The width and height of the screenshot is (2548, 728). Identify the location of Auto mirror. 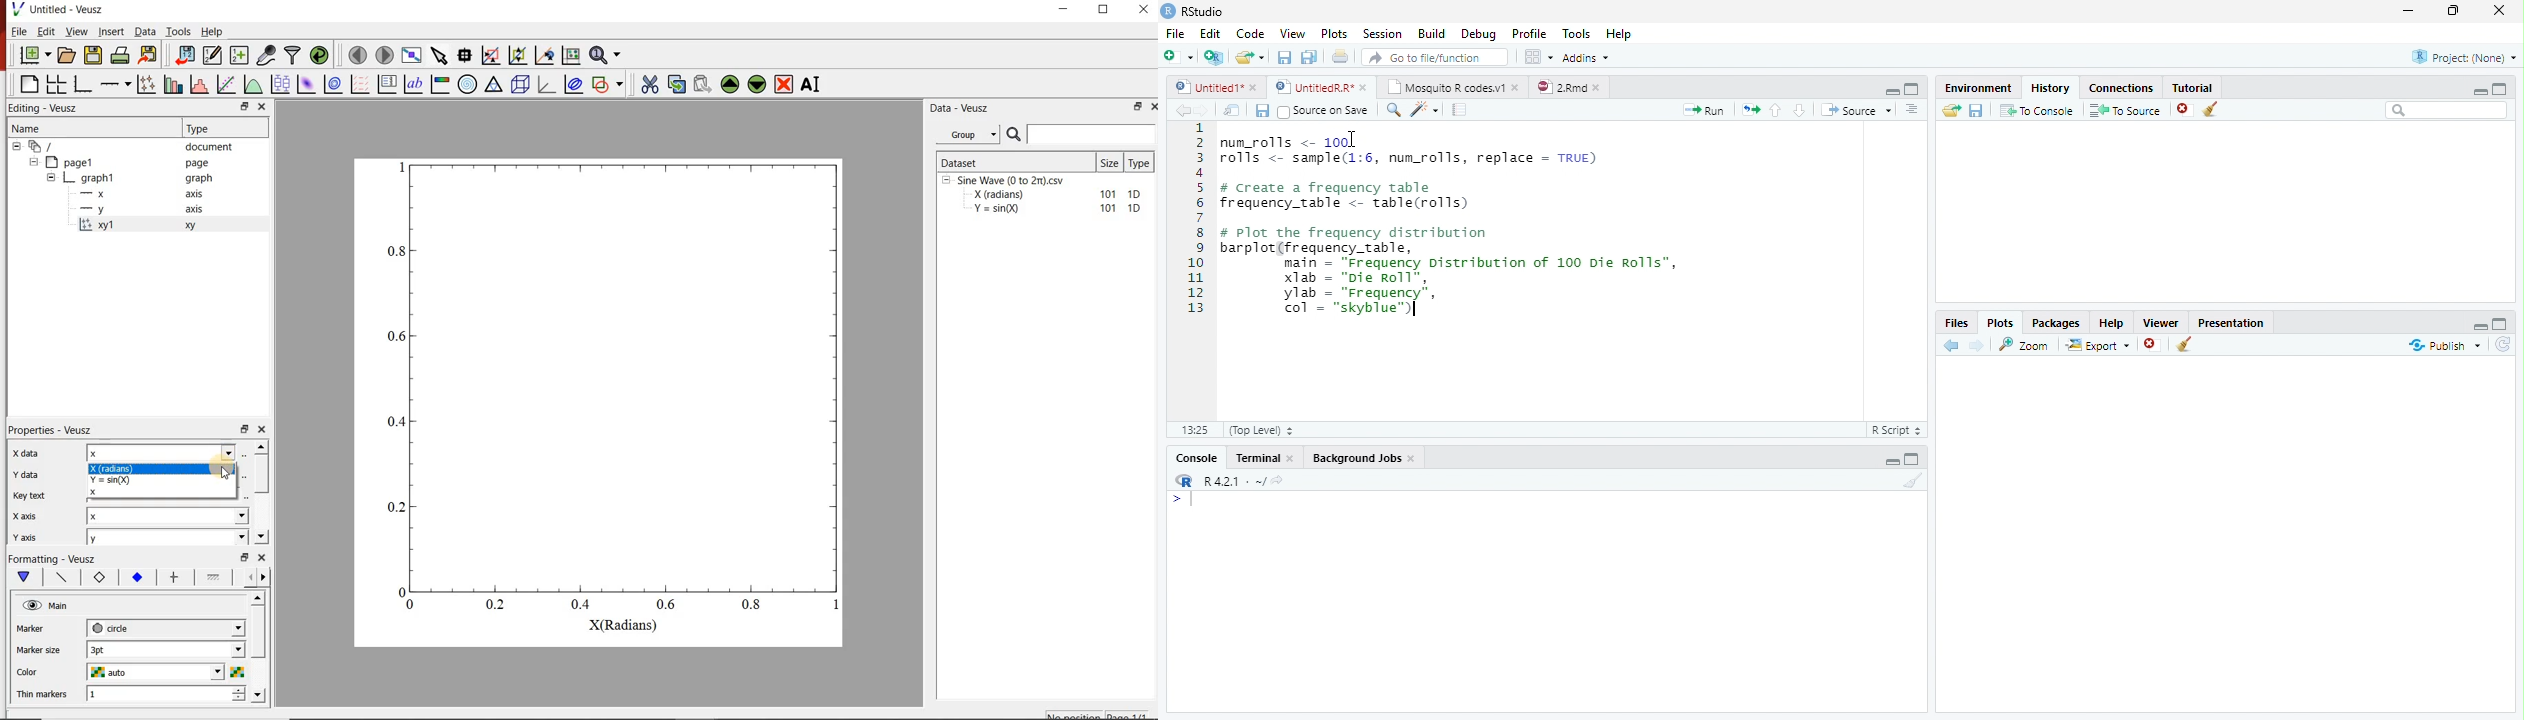
(39, 648).